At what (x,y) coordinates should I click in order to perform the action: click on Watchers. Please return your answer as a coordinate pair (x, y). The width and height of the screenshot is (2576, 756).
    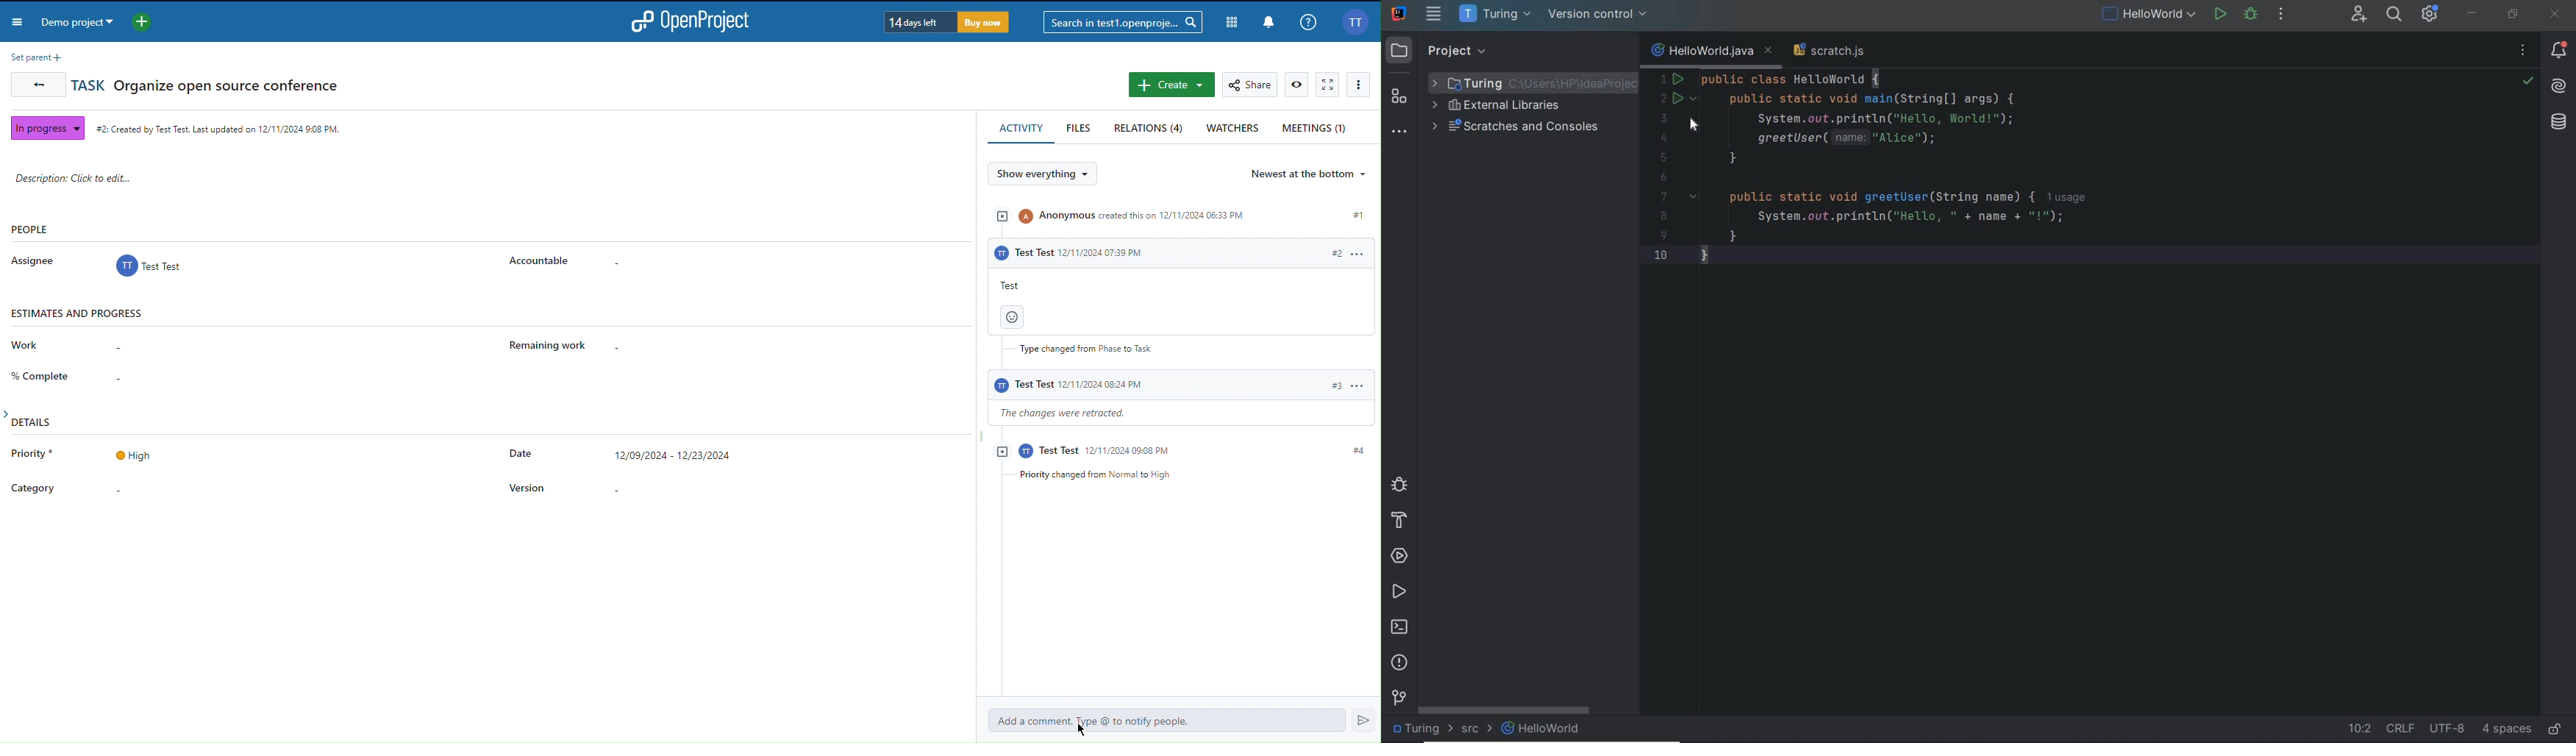
    Looking at the image, I should click on (1233, 129).